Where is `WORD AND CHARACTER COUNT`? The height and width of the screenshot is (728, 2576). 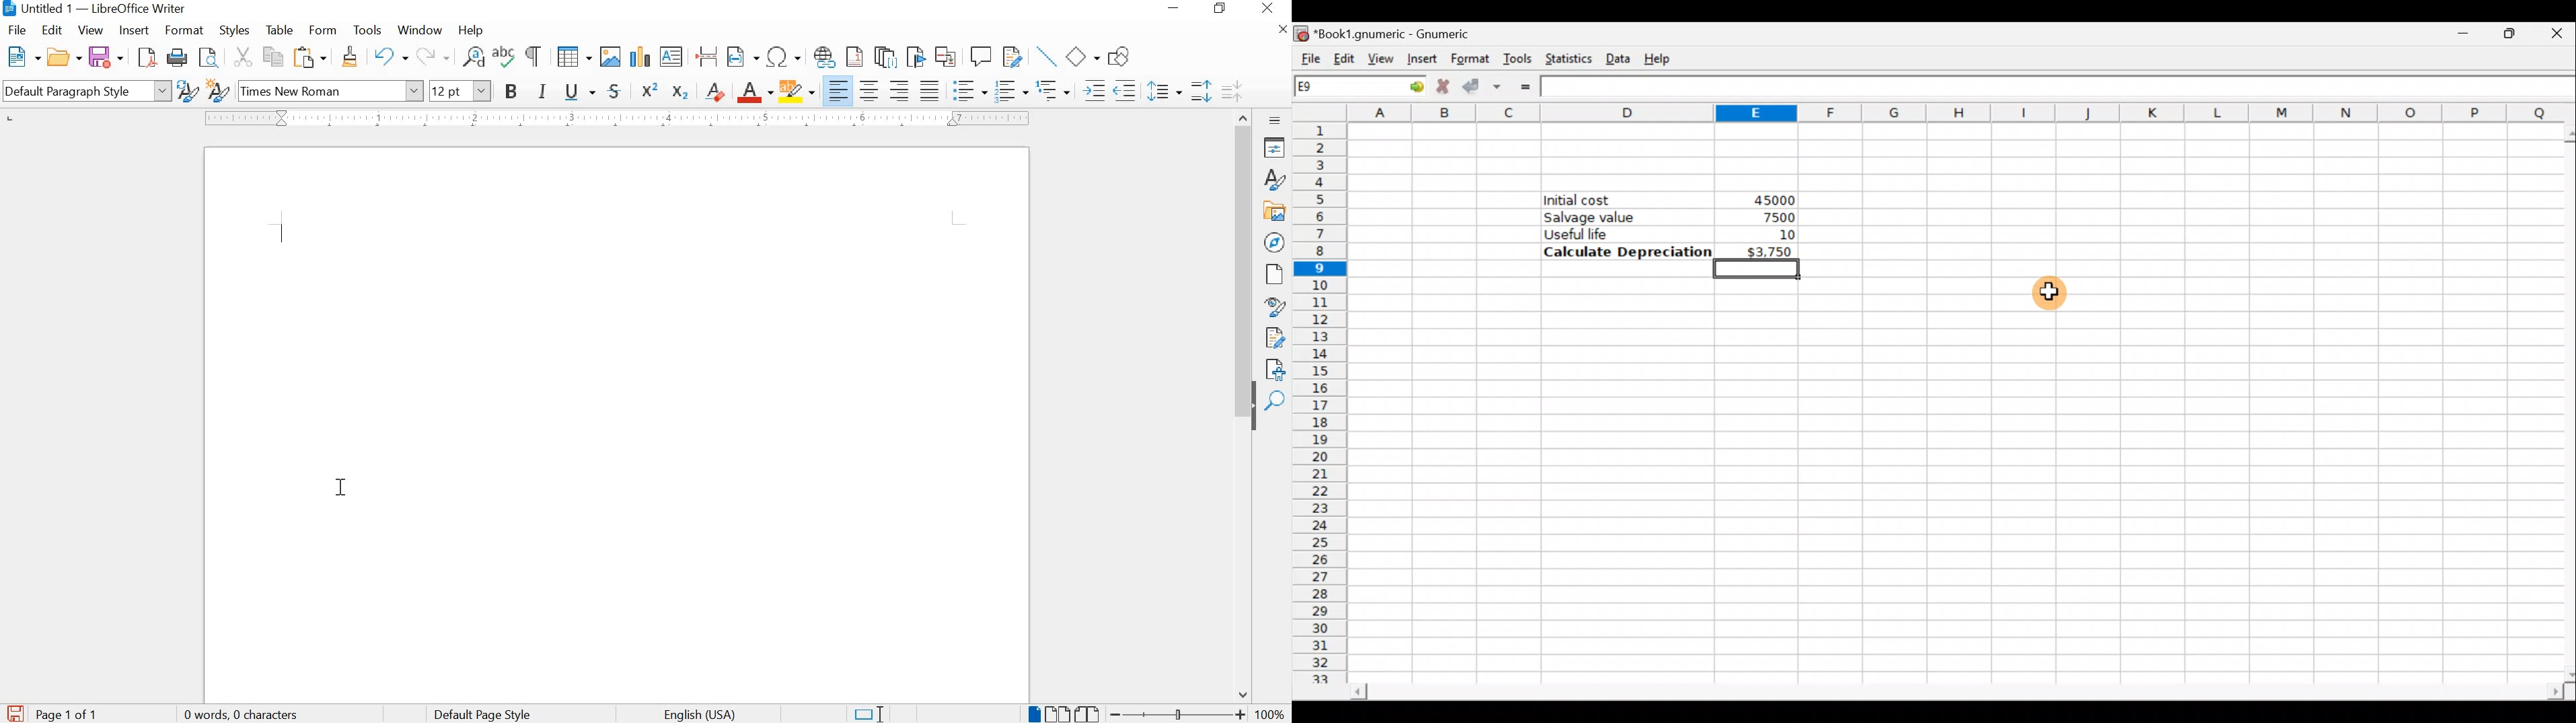
WORD AND CHARACTER COUNT is located at coordinates (246, 715).